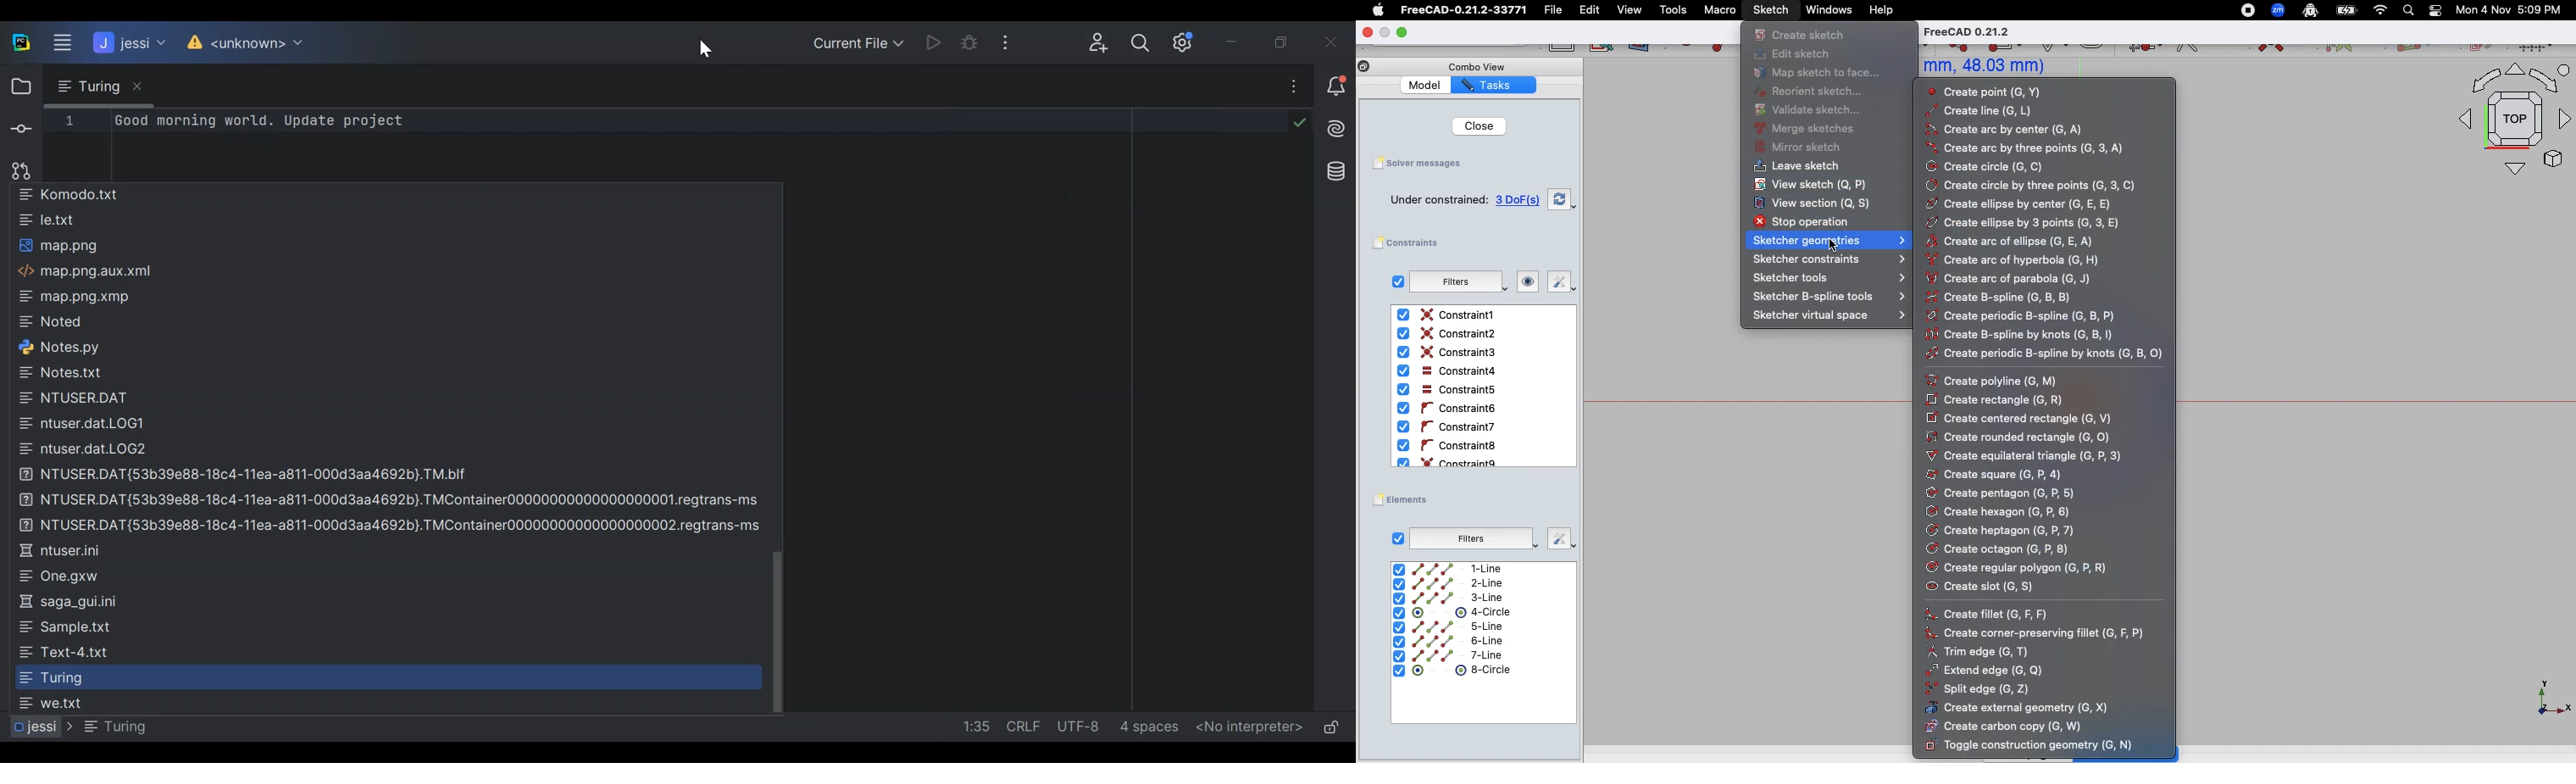 This screenshot has width=2576, height=784. I want to click on Sketcher tools, so click(1828, 280).